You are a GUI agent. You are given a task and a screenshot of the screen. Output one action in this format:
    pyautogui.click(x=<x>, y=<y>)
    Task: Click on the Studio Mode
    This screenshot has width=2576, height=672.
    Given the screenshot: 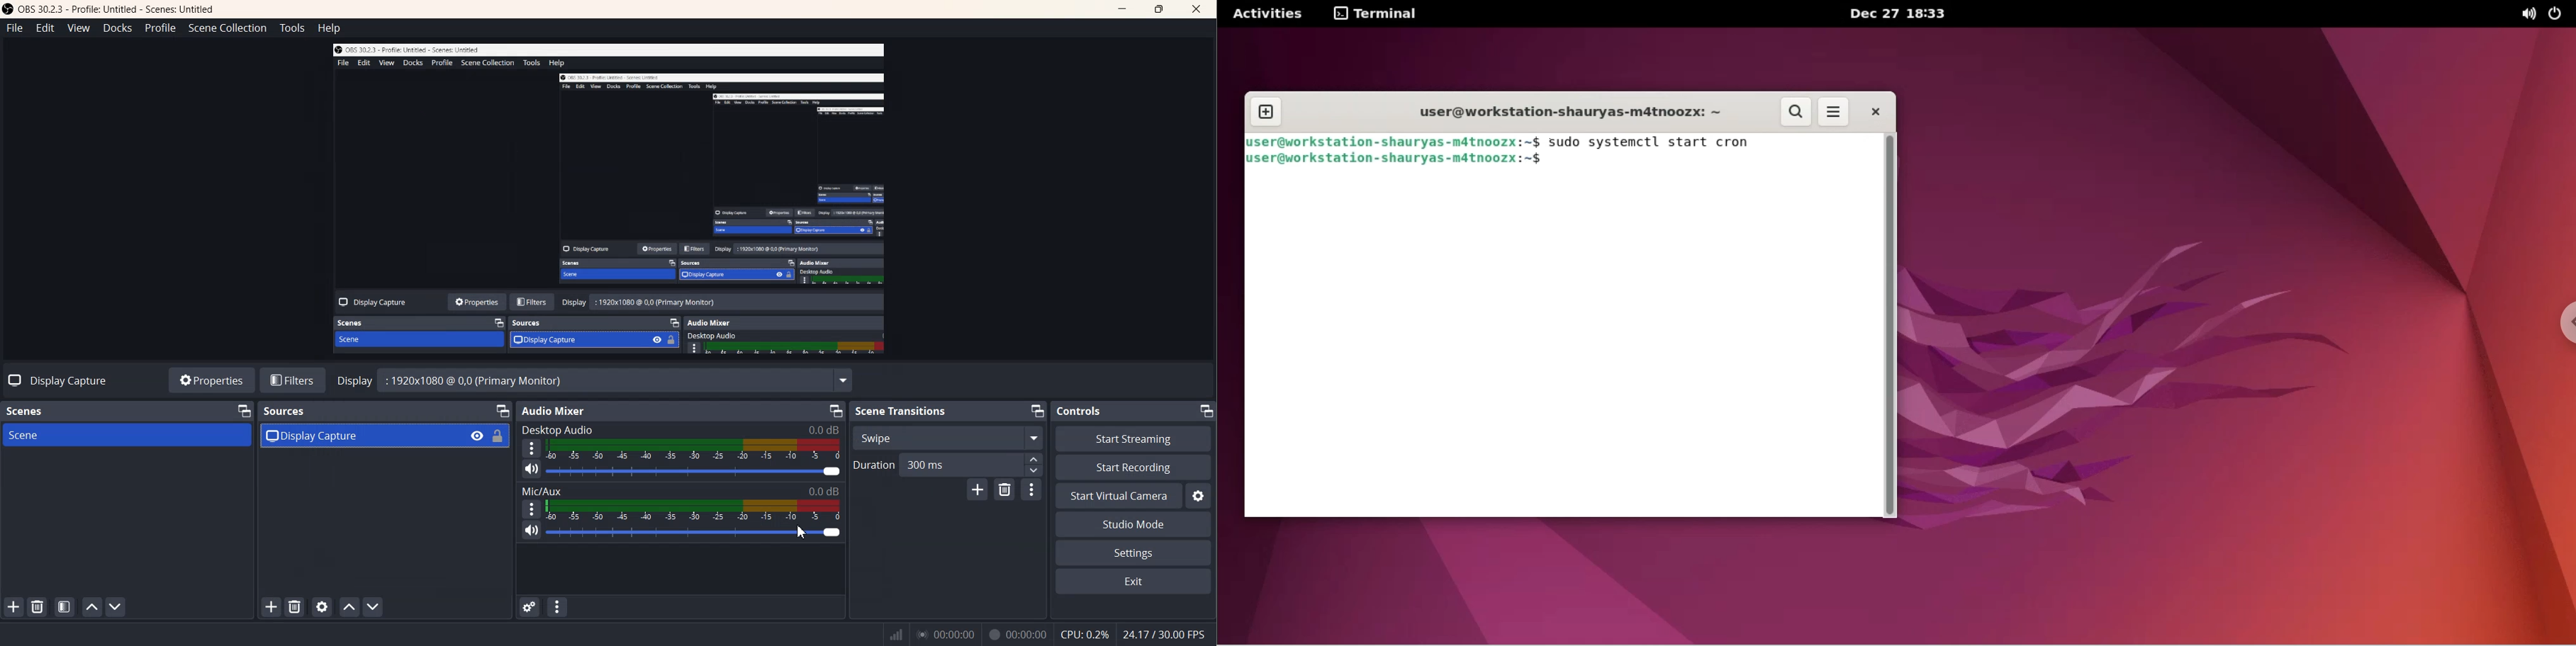 What is the action you would take?
    pyautogui.click(x=1133, y=526)
    